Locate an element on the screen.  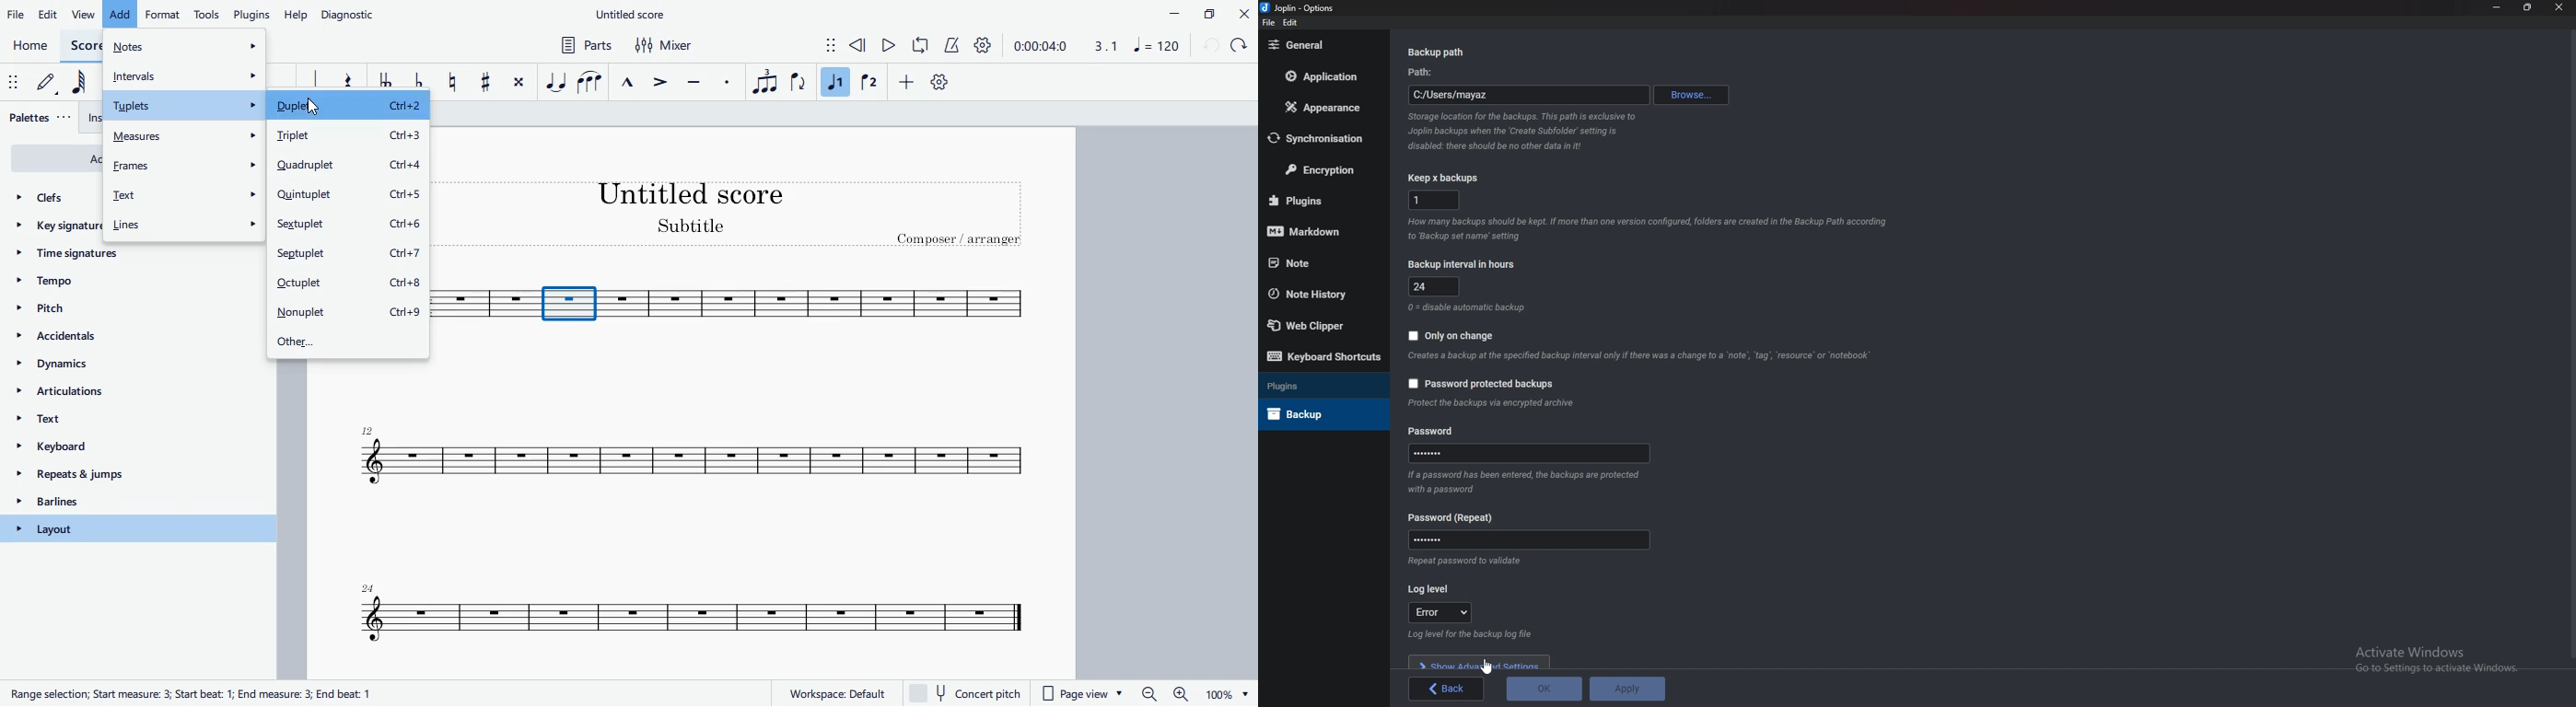
Web Clipper is located at coordinates (1312, 326).